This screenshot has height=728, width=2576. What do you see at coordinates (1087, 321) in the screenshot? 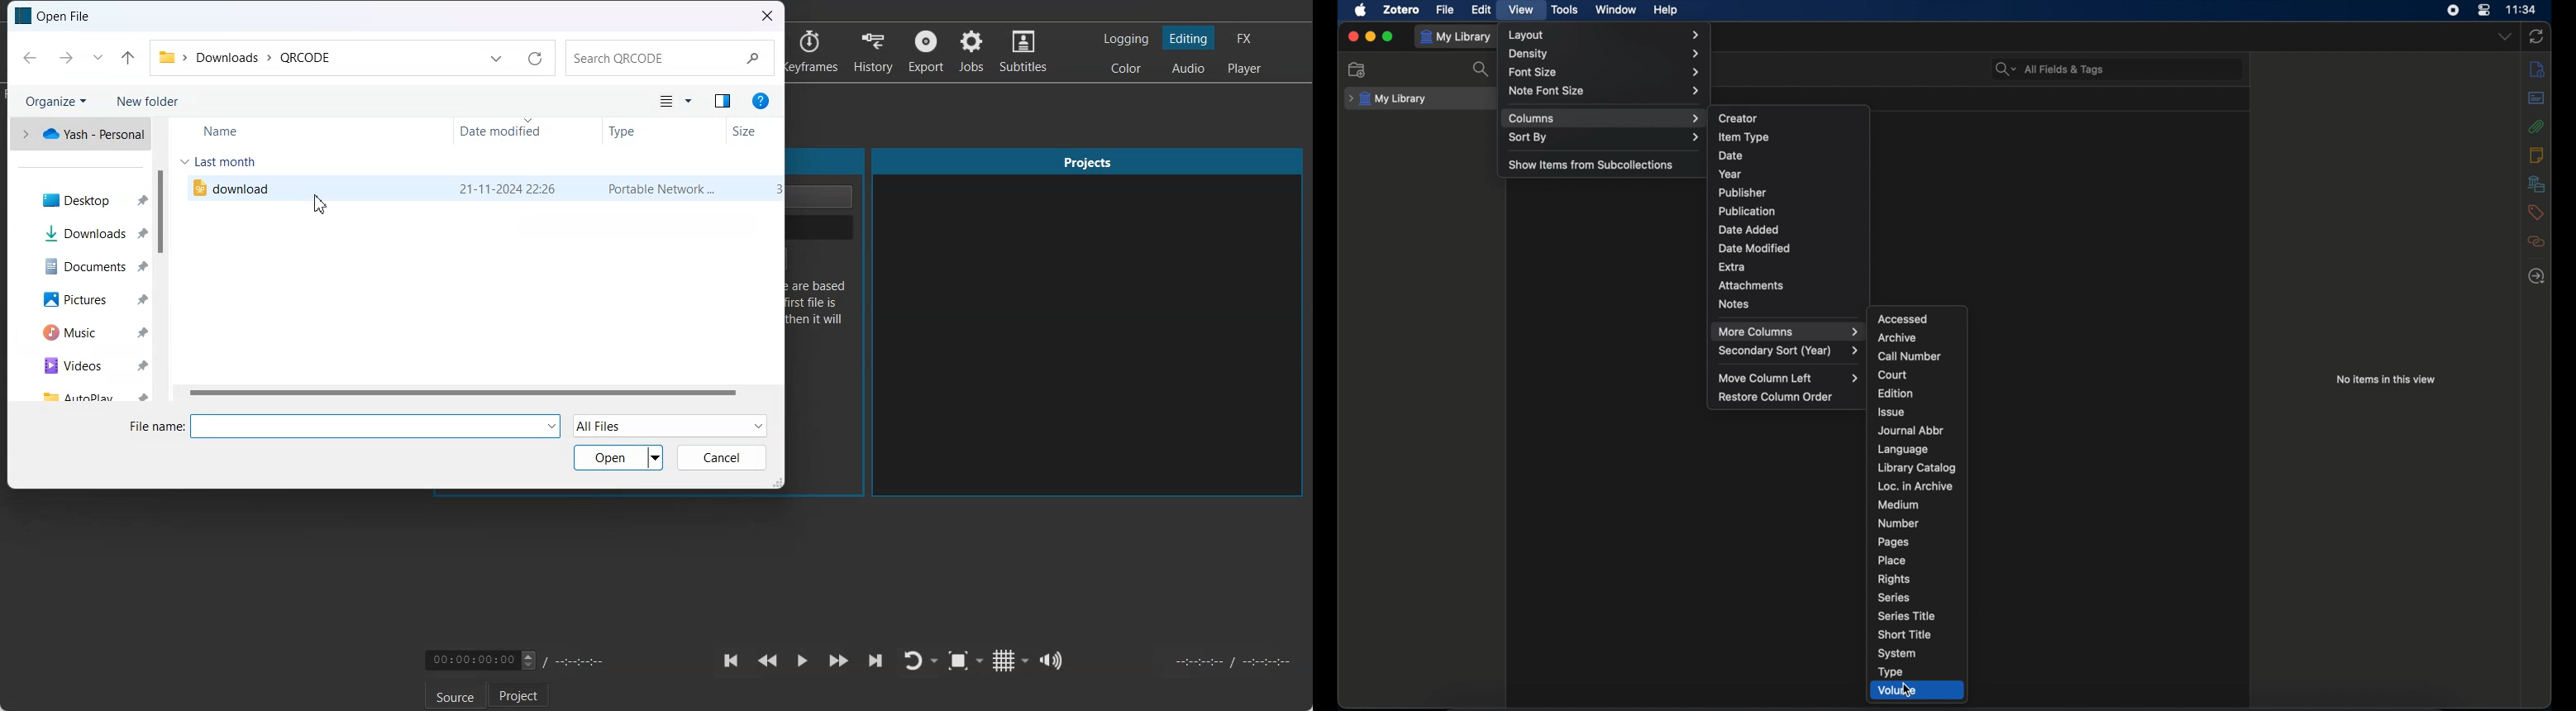
I see `Projects` at bounding box center [1087, 321].